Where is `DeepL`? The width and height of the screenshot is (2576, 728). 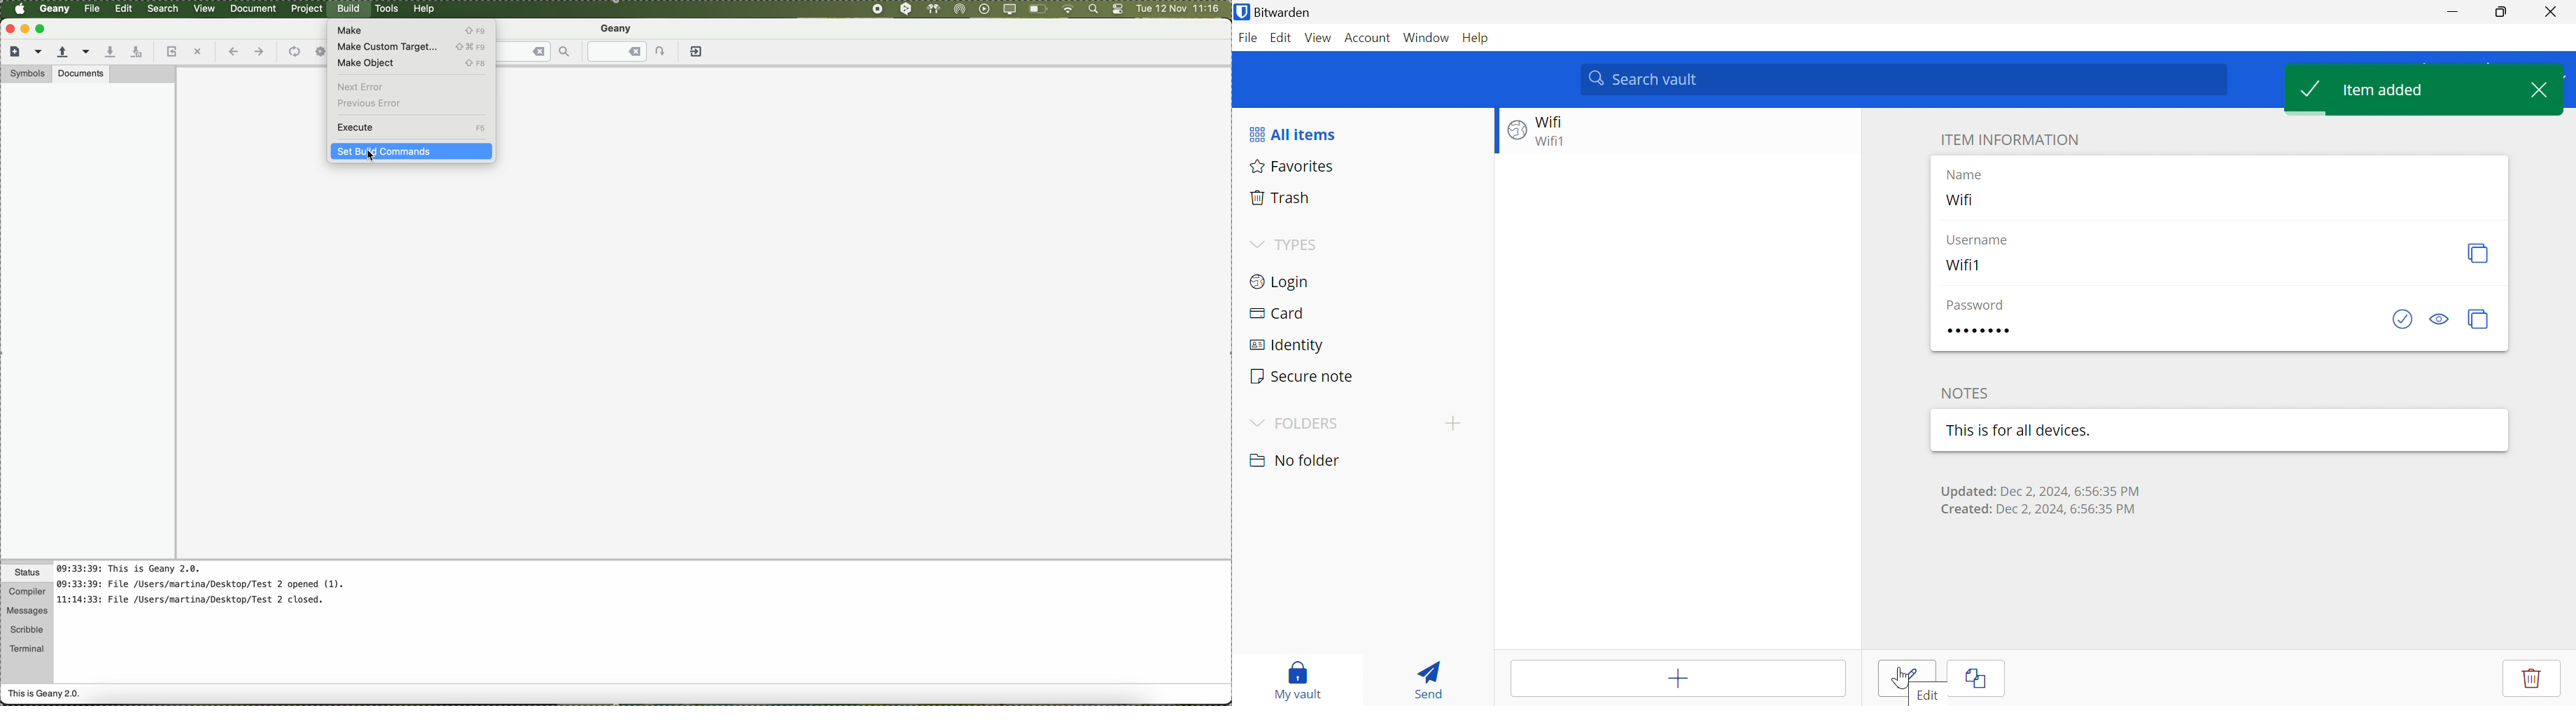 DeepL is located at coordinates (907, 9).